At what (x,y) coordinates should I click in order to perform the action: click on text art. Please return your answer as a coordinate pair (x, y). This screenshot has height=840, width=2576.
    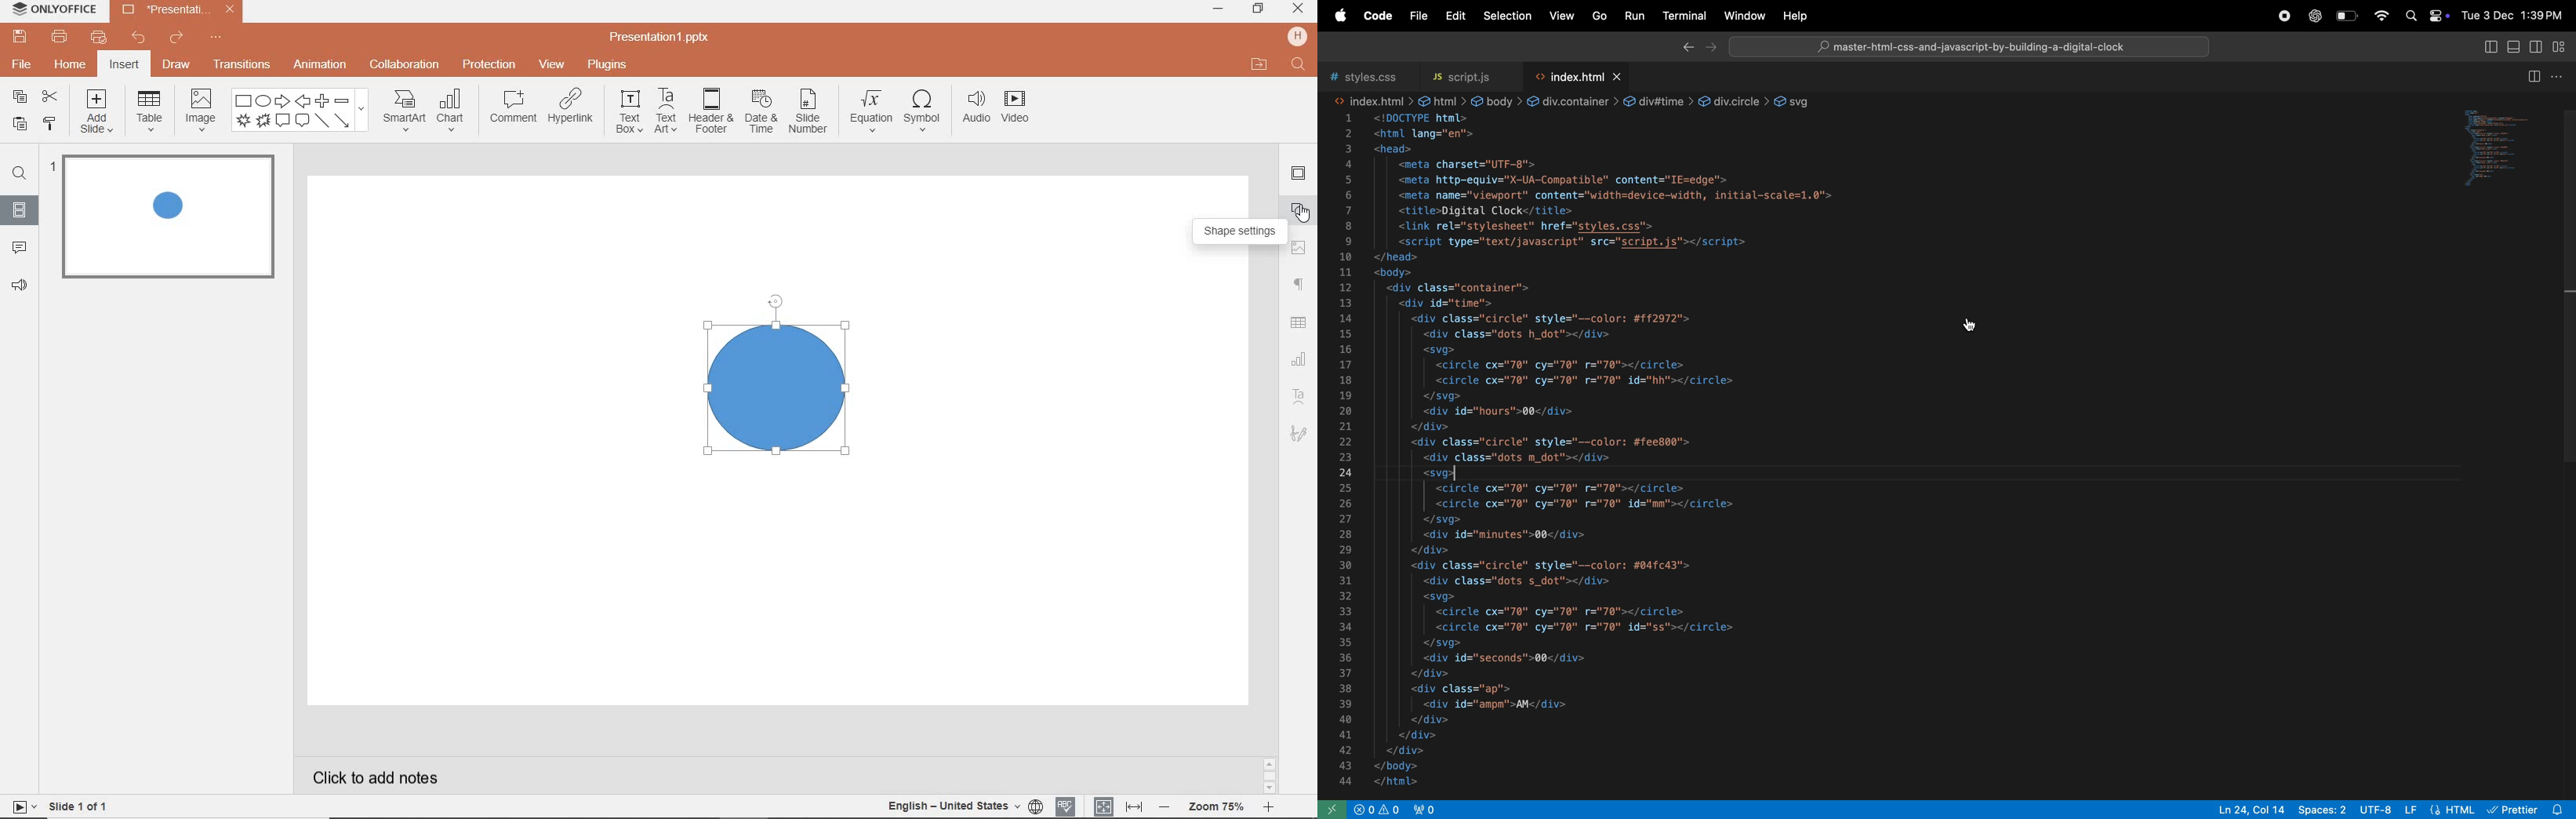
    Looking at the image, I should click on (1299, 396).